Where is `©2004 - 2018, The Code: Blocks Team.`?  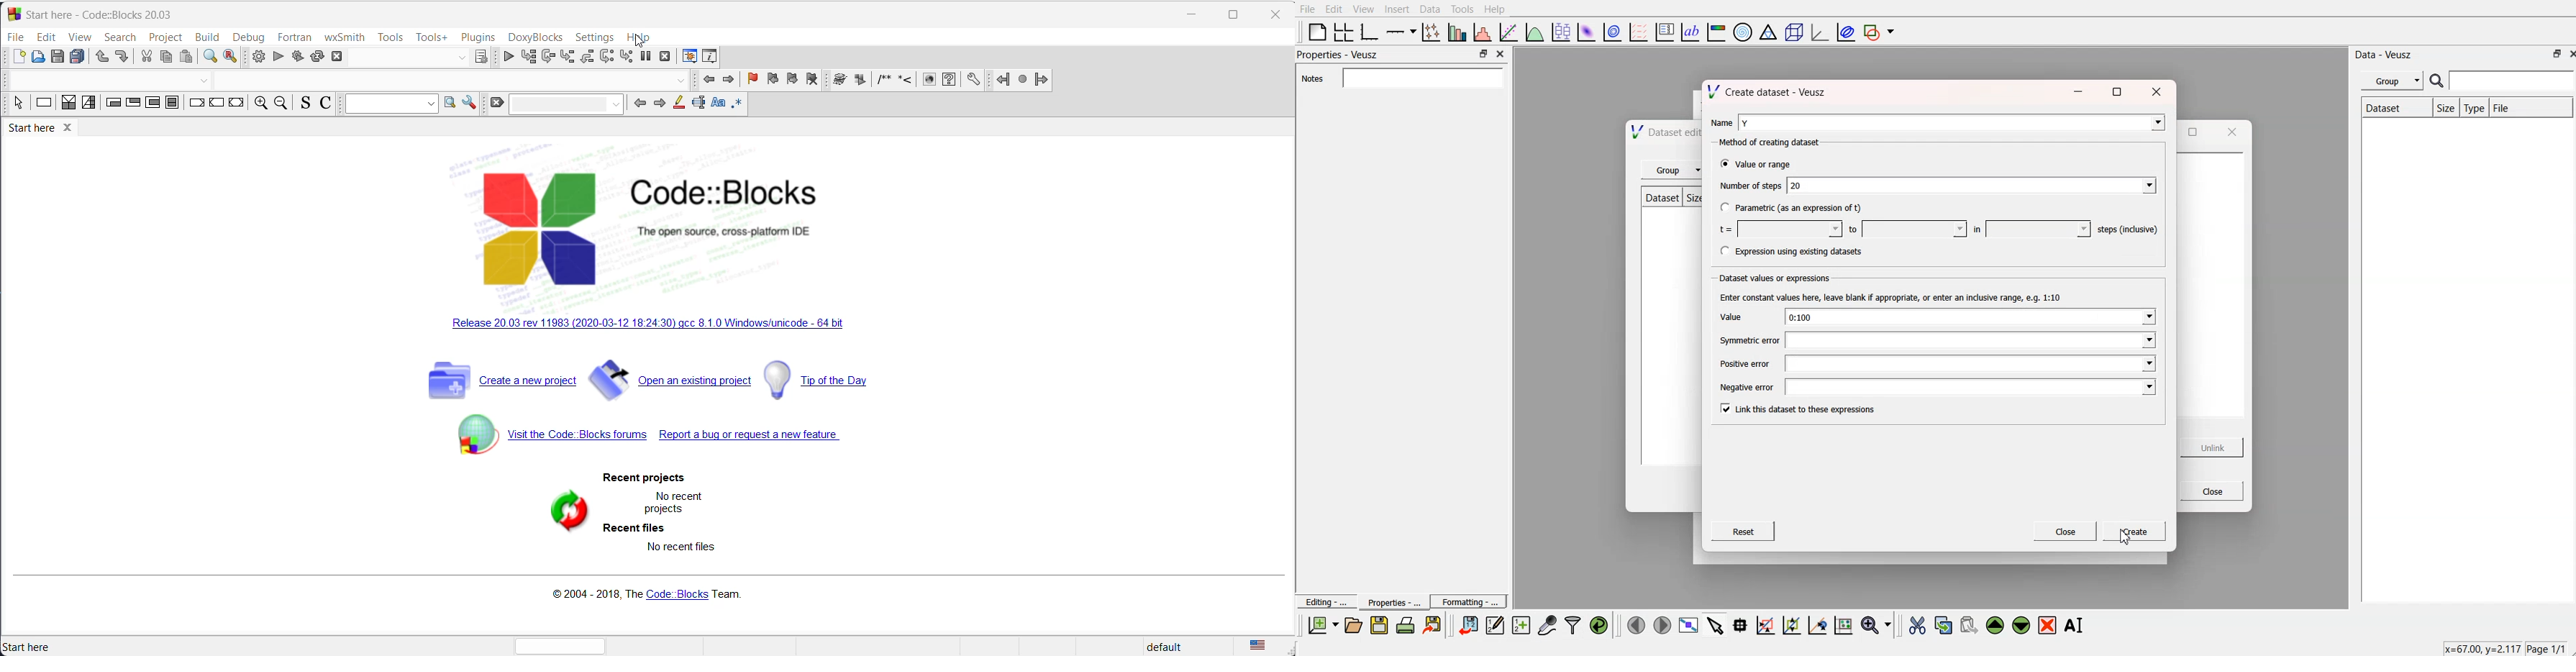 ©2004 - 2018, The Code: Blocks Team. is located at coordinates (643, 594).